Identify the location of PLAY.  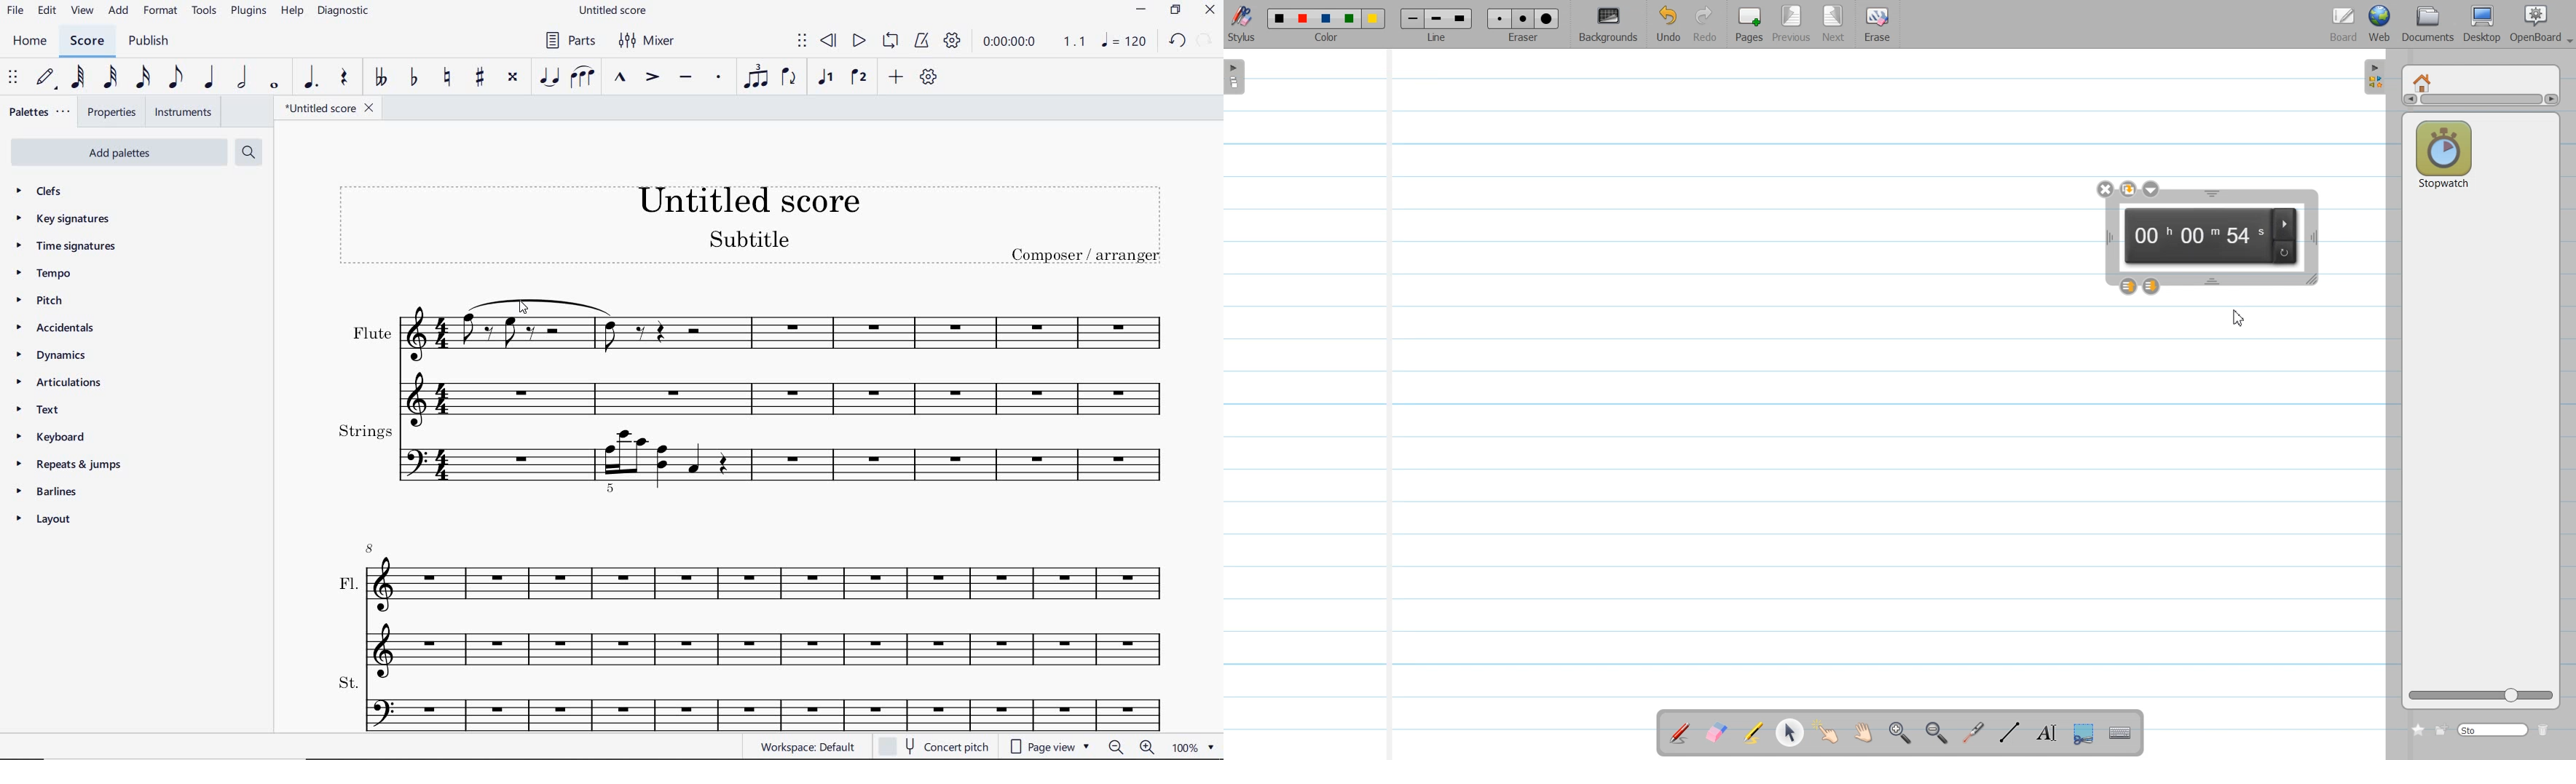
(859, 39).